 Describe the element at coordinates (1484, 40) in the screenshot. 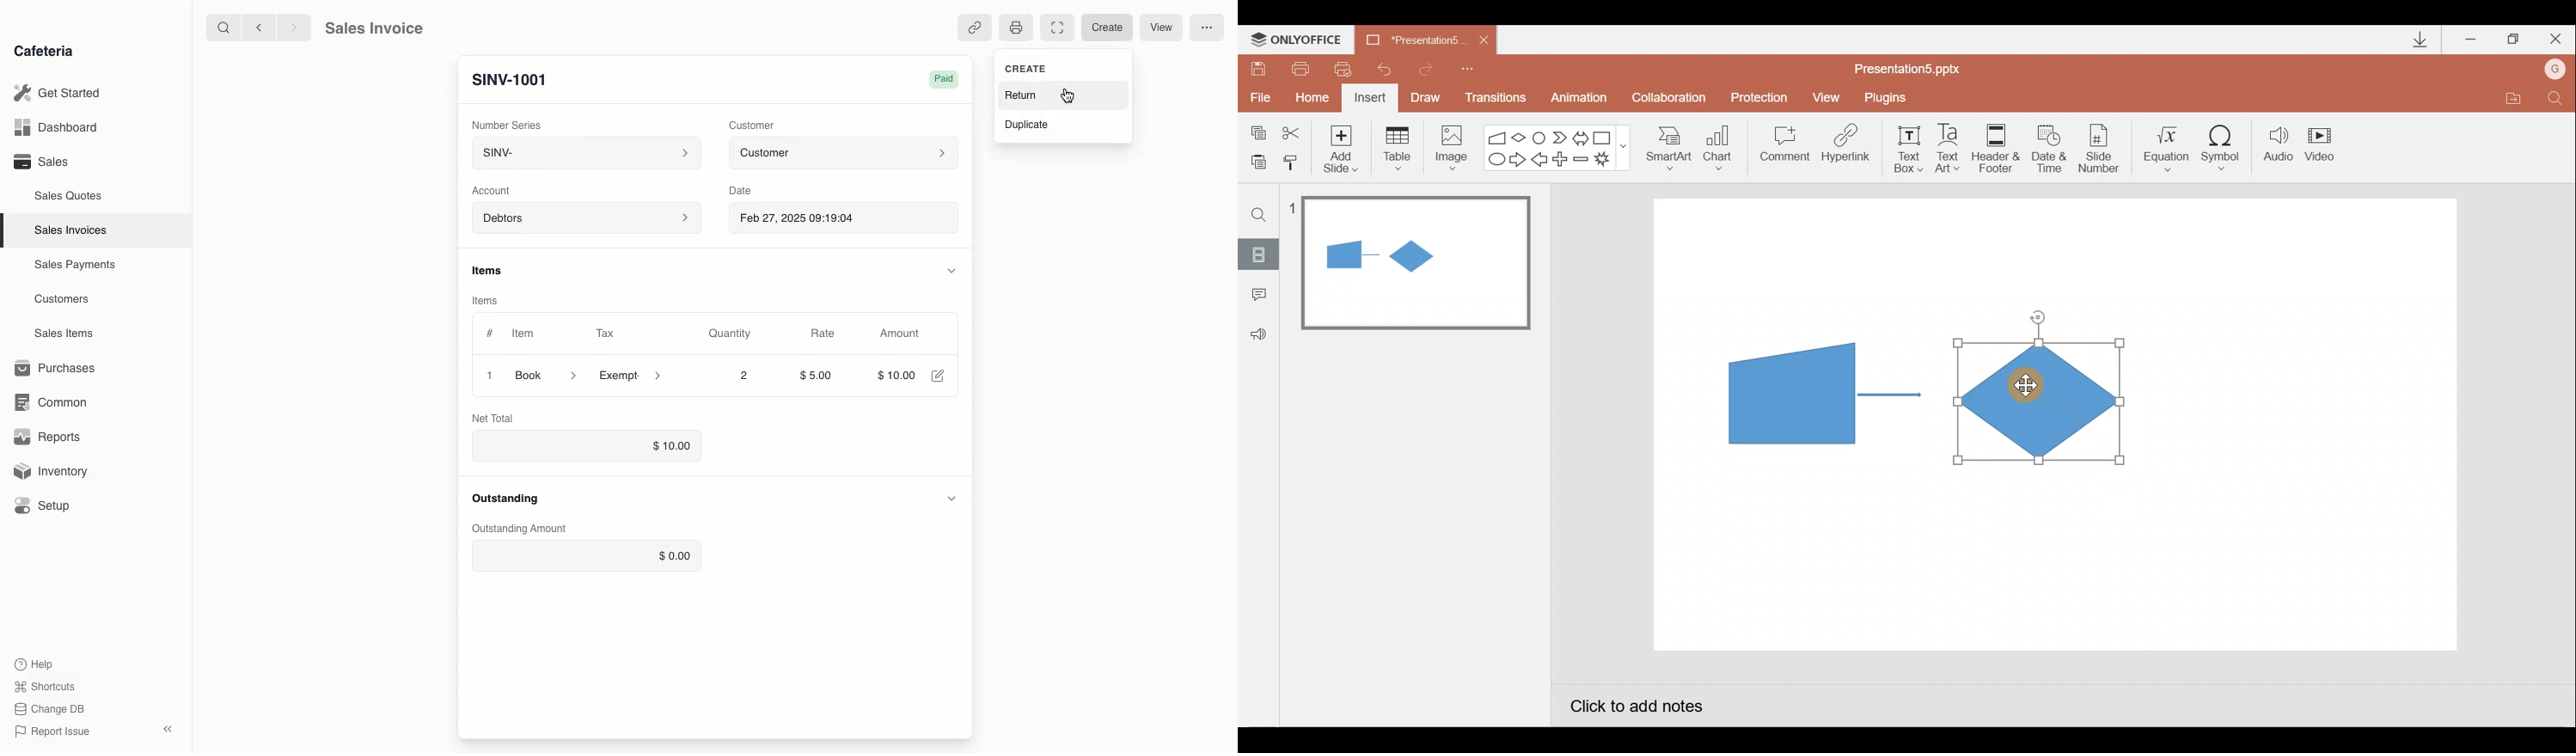

I see `Close` at that location.